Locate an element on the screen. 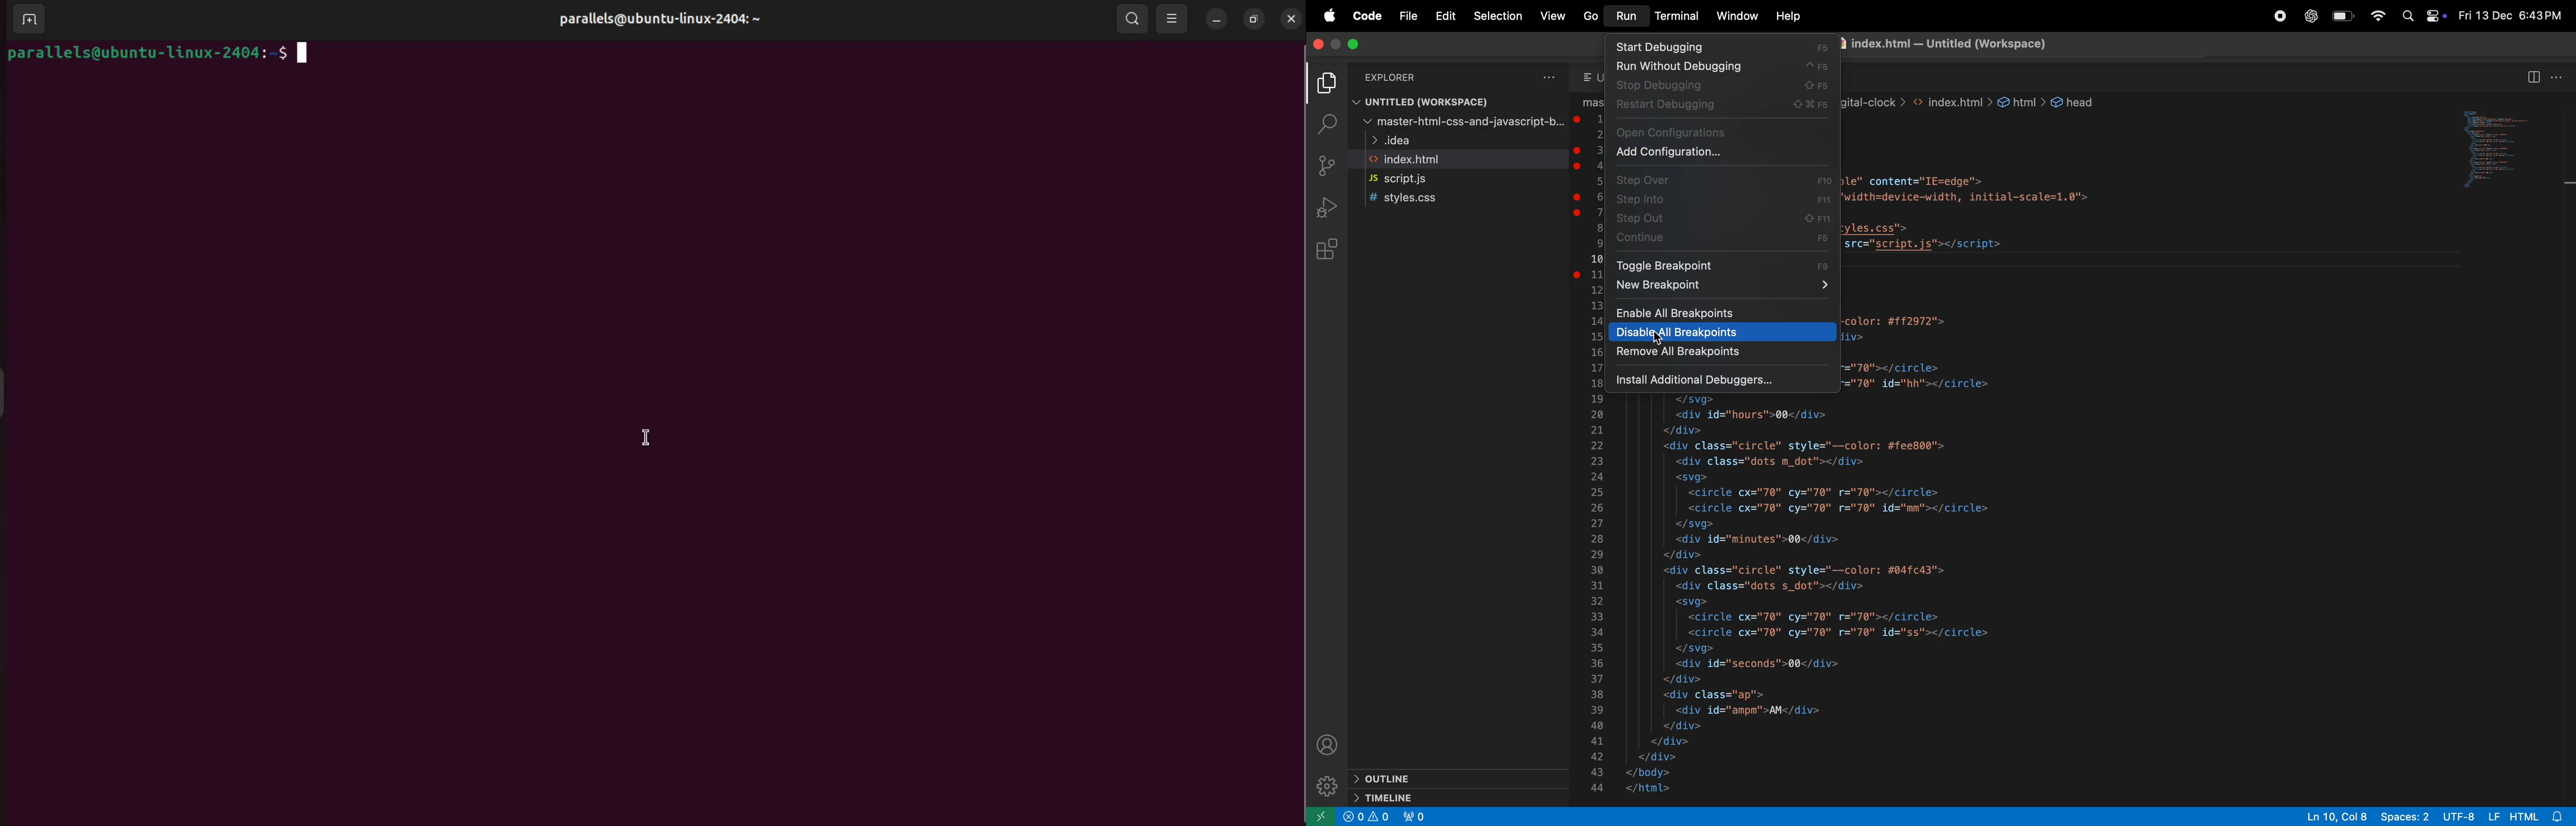 The width and height of the screenshot is (2576, 840). record is located at coordinates (2283, 16).